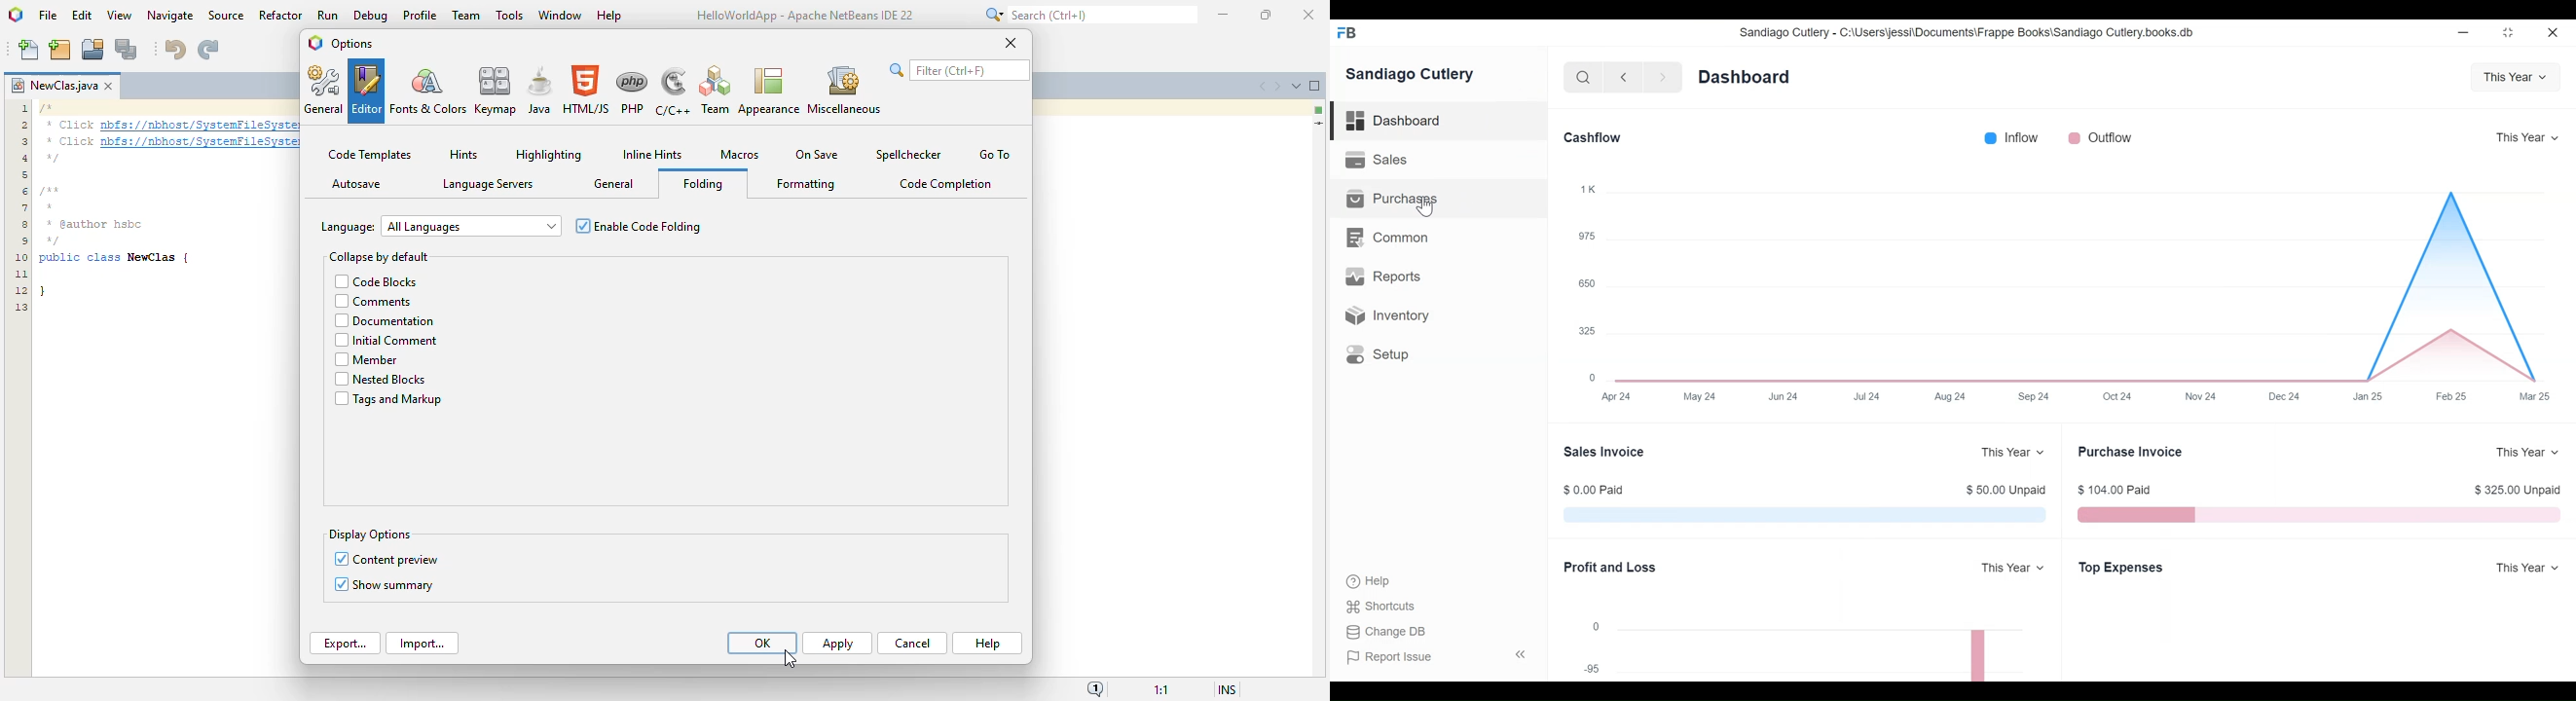 The height and width of the screenshot is (728, 2576). What do you see at coordinates (1521, 656) in the screenshot?
I see `expand` at bounding box center [1521, 656].